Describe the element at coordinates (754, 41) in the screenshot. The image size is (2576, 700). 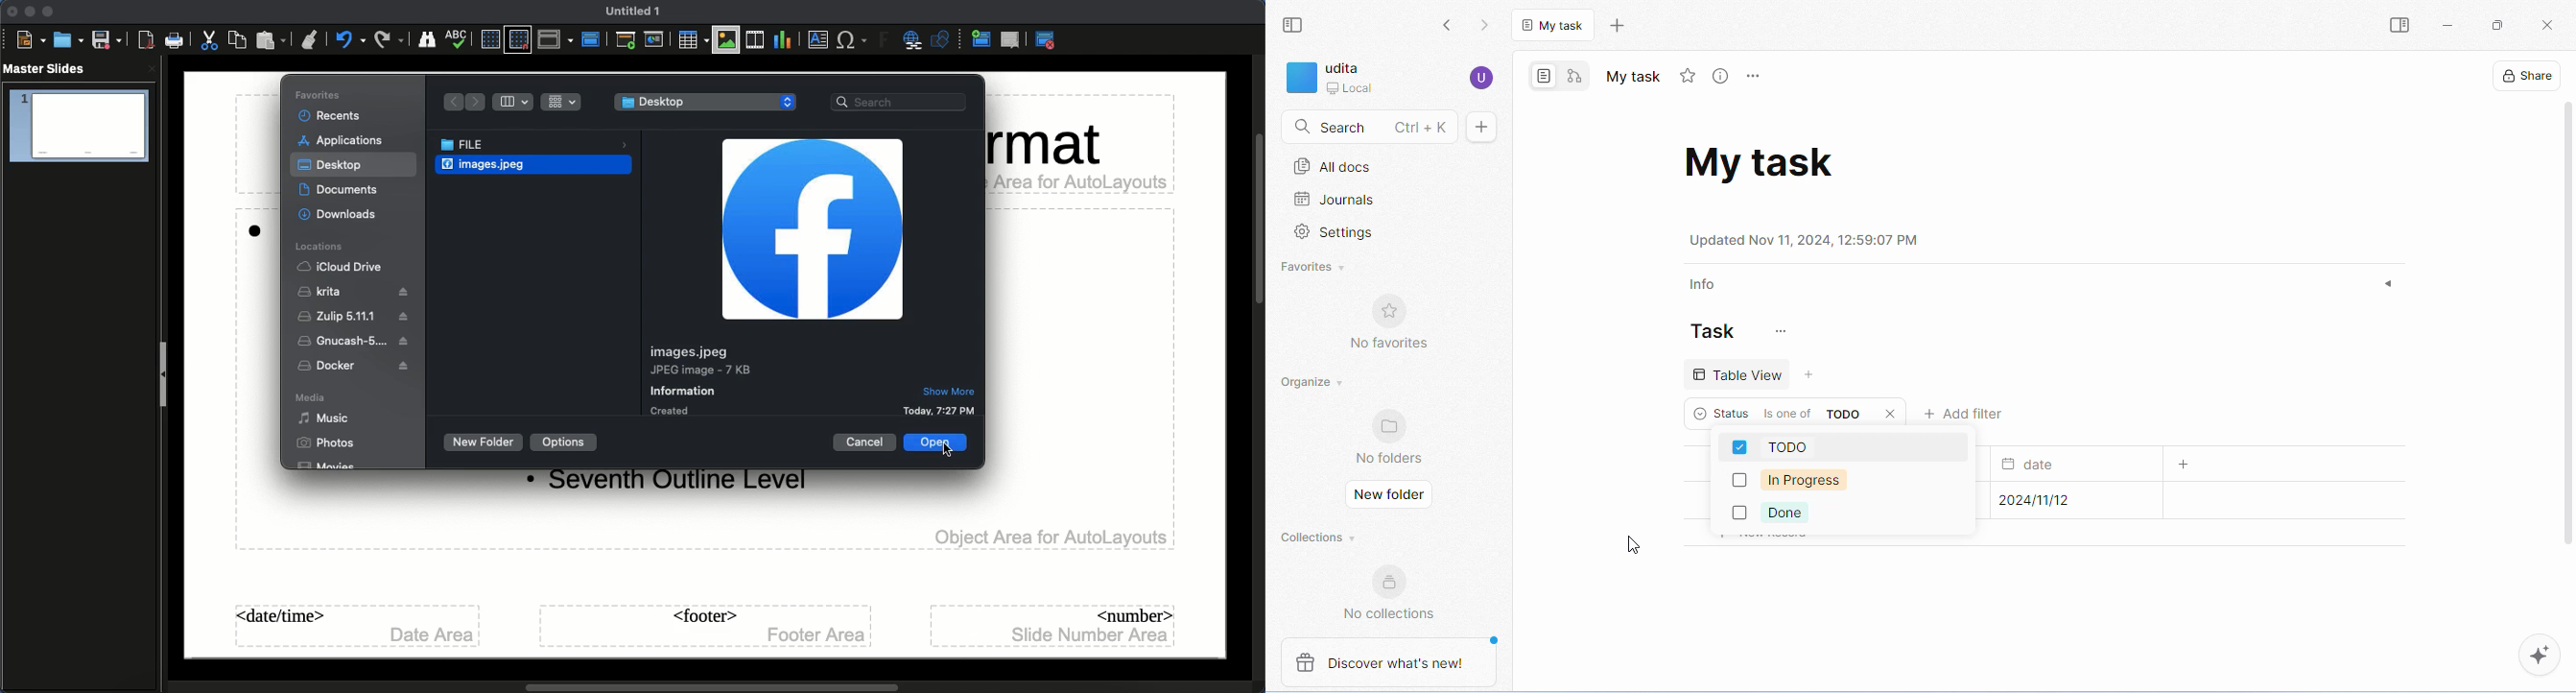
I see `Audio or video` at that location.